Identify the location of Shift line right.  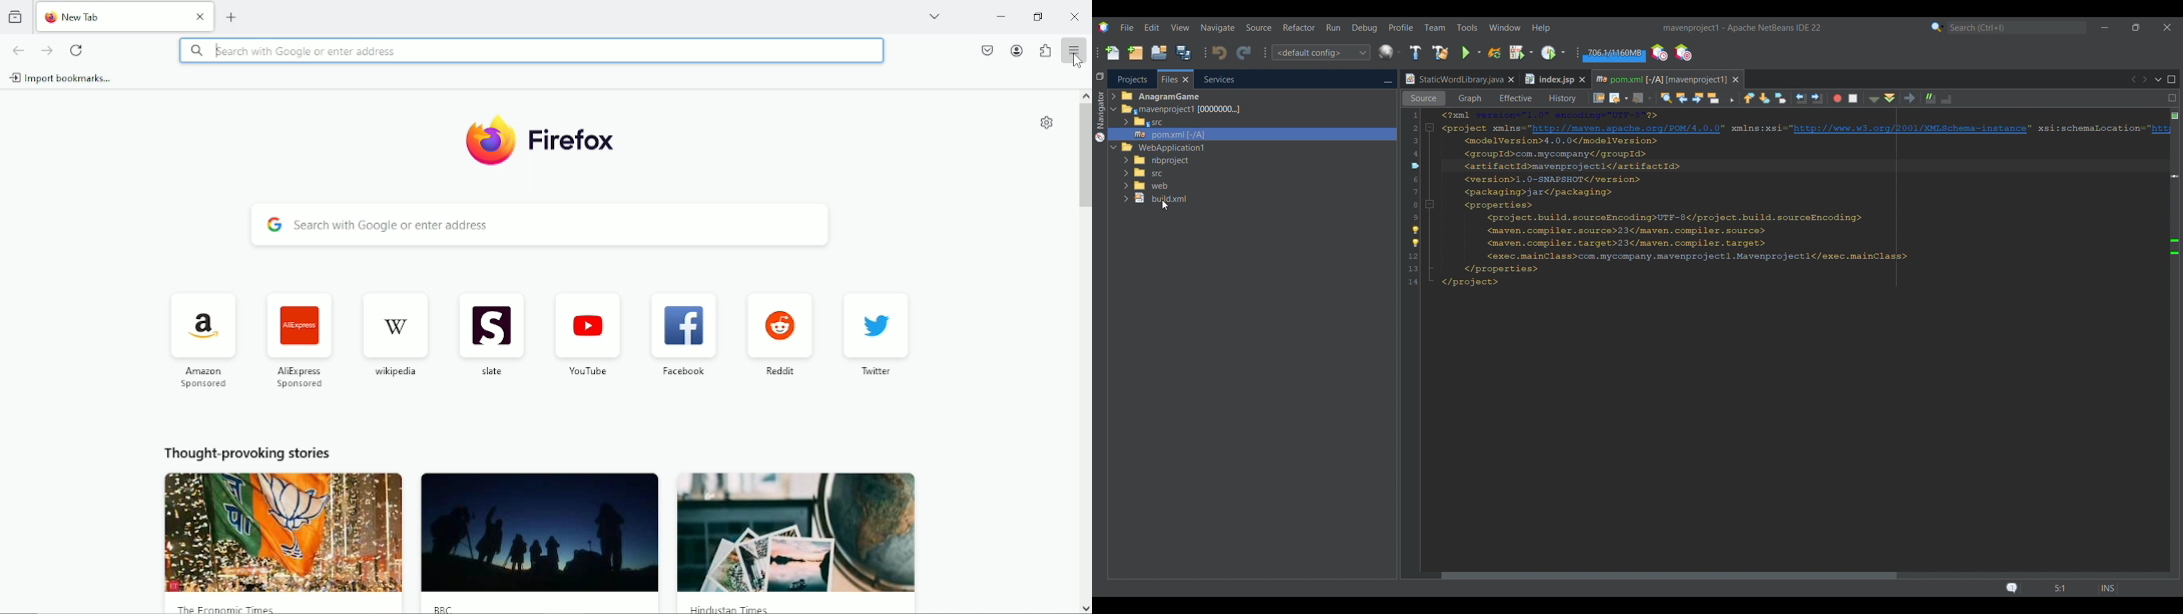
(1815, 97).